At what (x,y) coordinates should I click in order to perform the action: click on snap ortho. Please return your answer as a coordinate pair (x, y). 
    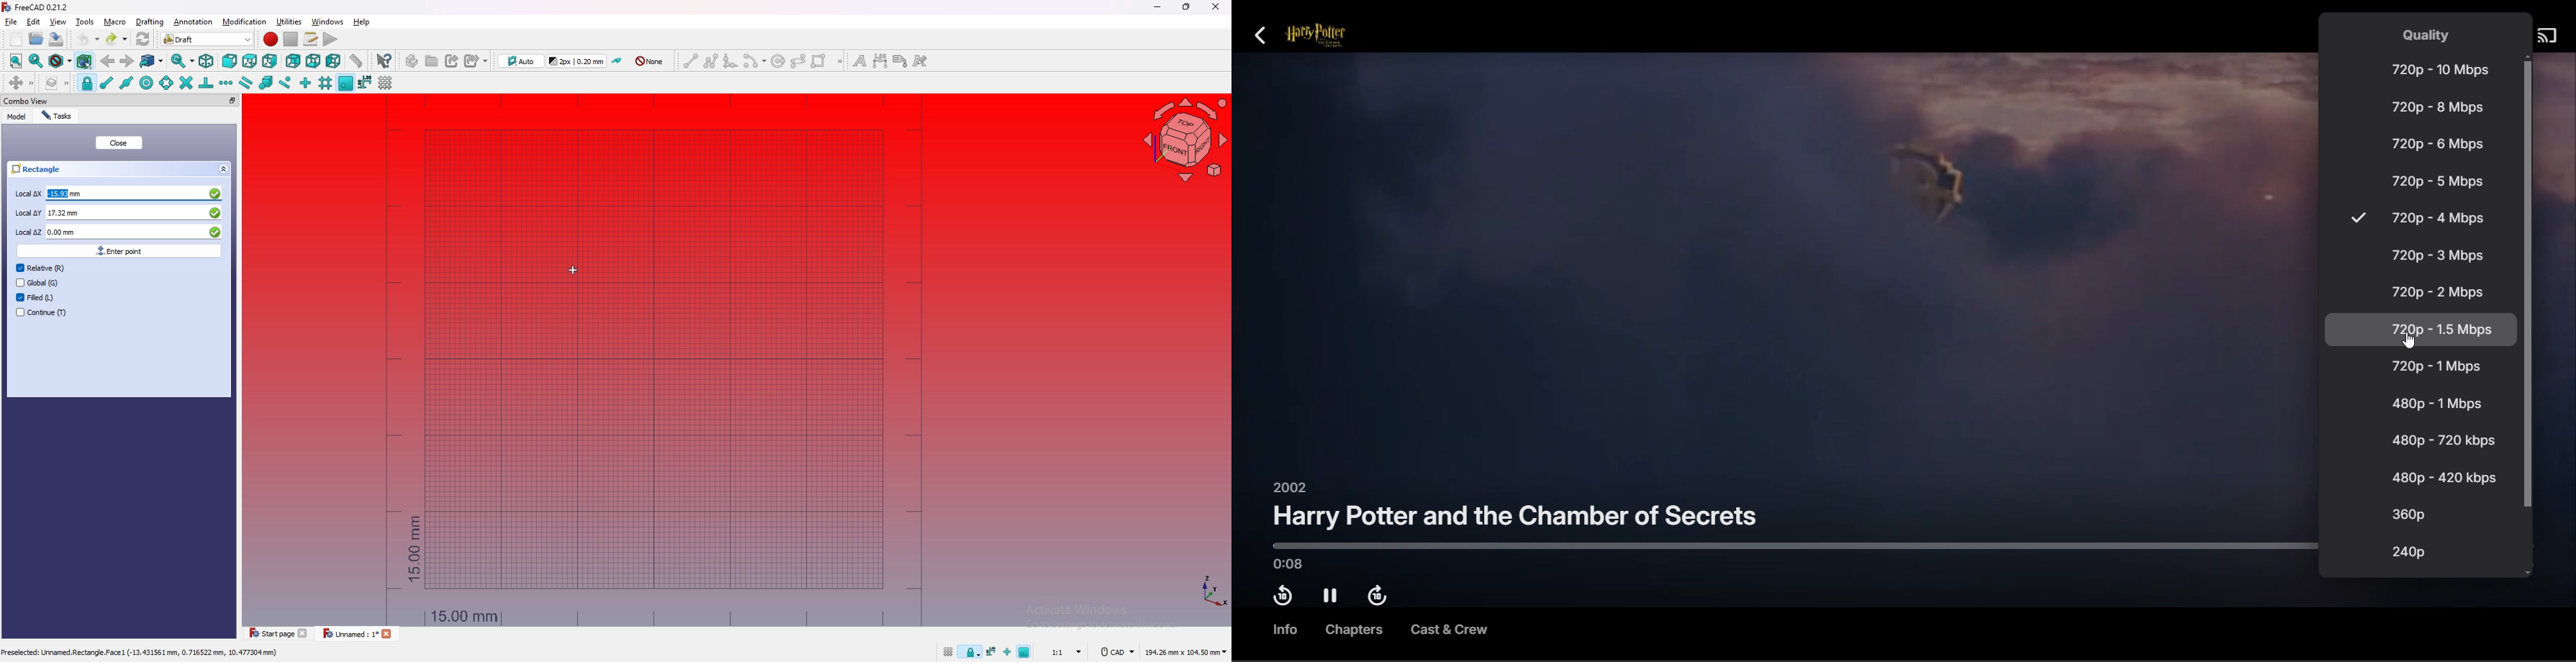
    Looking at the image, I should click on (1007, 654).